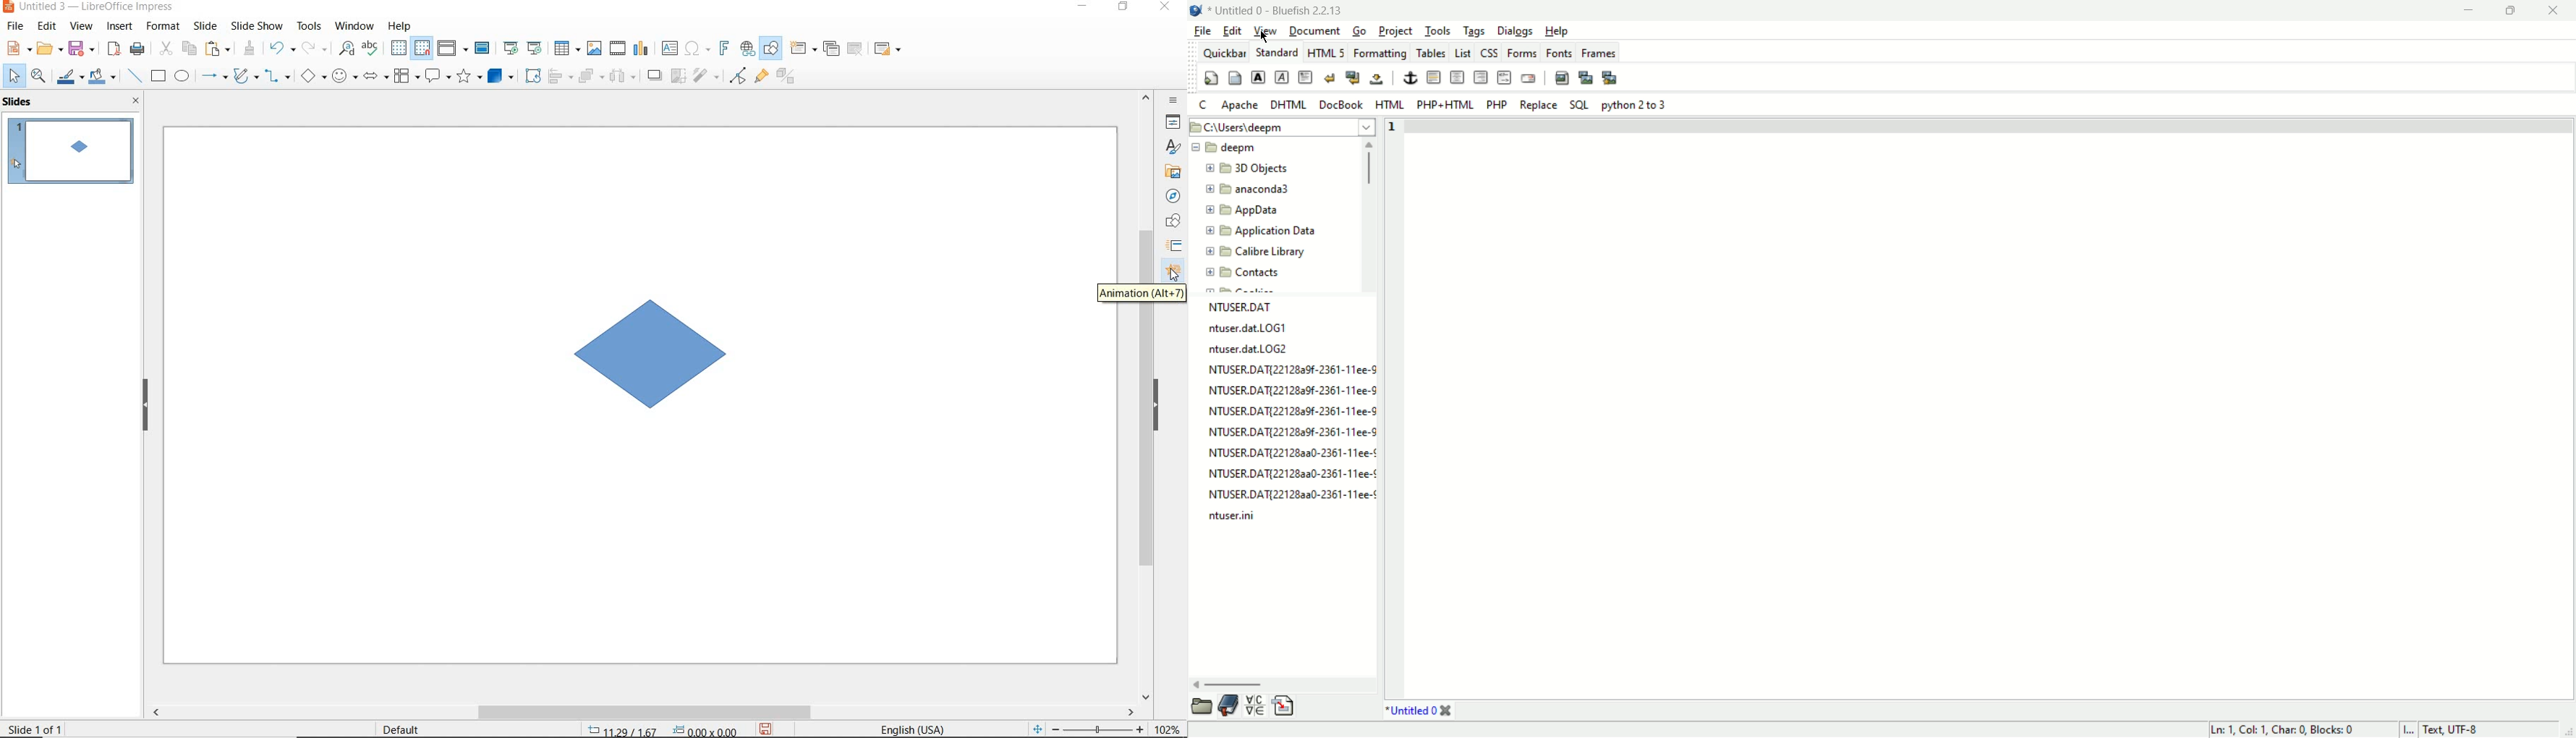  What do you see at coordinates (1276, 51) in the screenshot?
I see `standard` at bounding box center [1276, 51].